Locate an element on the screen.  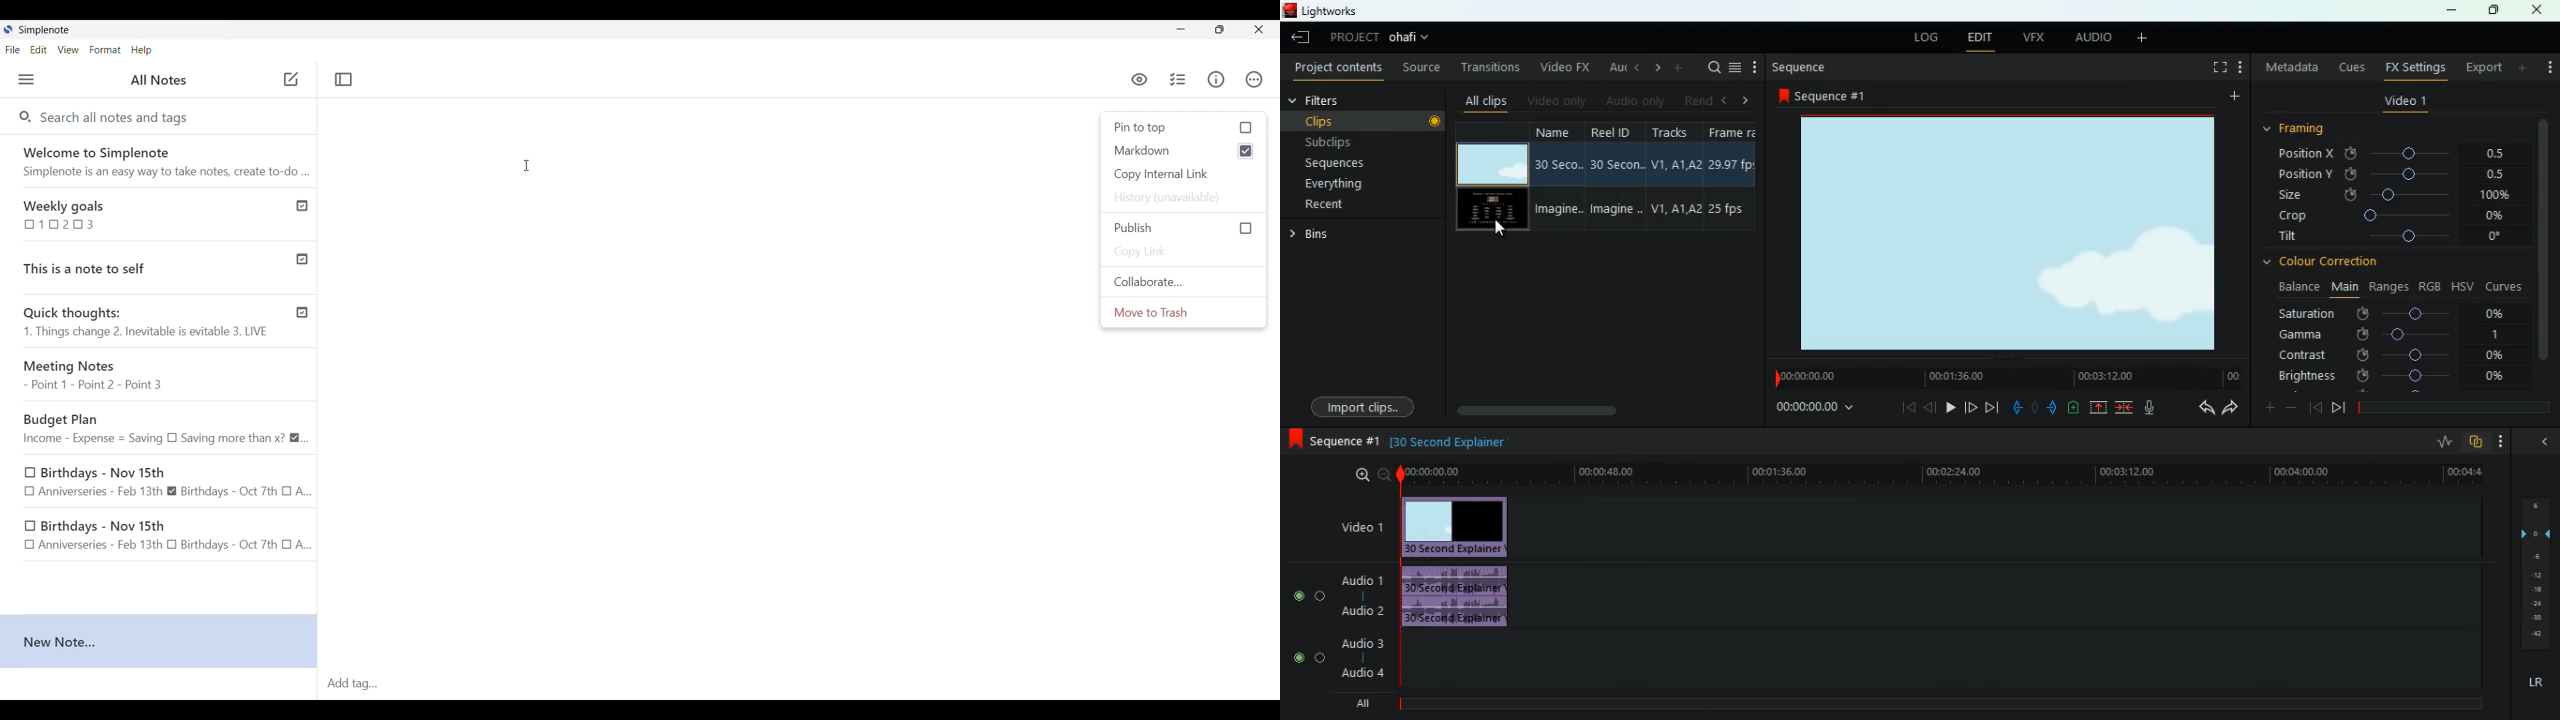
bins is located at coordinates (1313, 237).